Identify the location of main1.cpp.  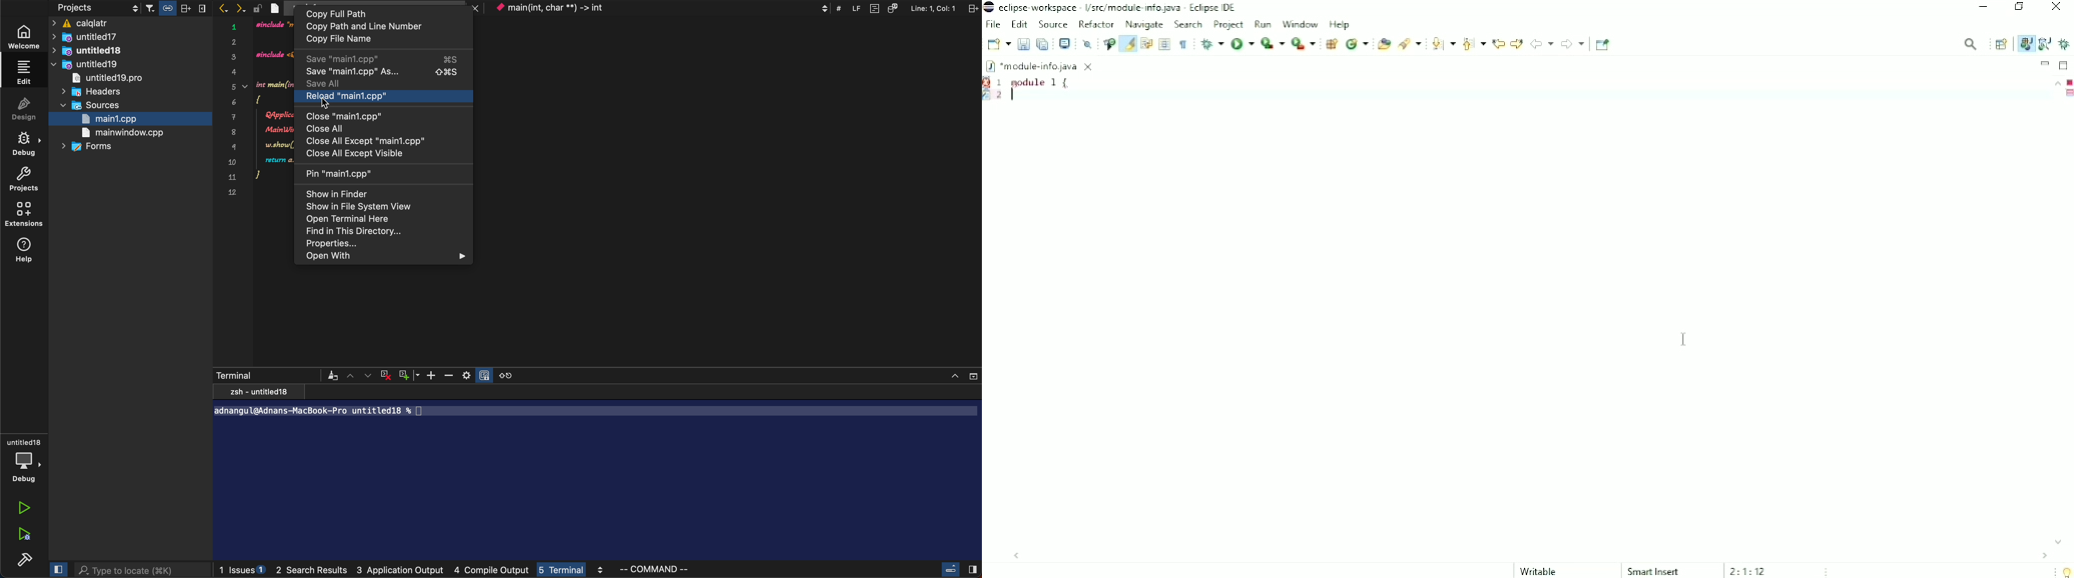
(127, 119).